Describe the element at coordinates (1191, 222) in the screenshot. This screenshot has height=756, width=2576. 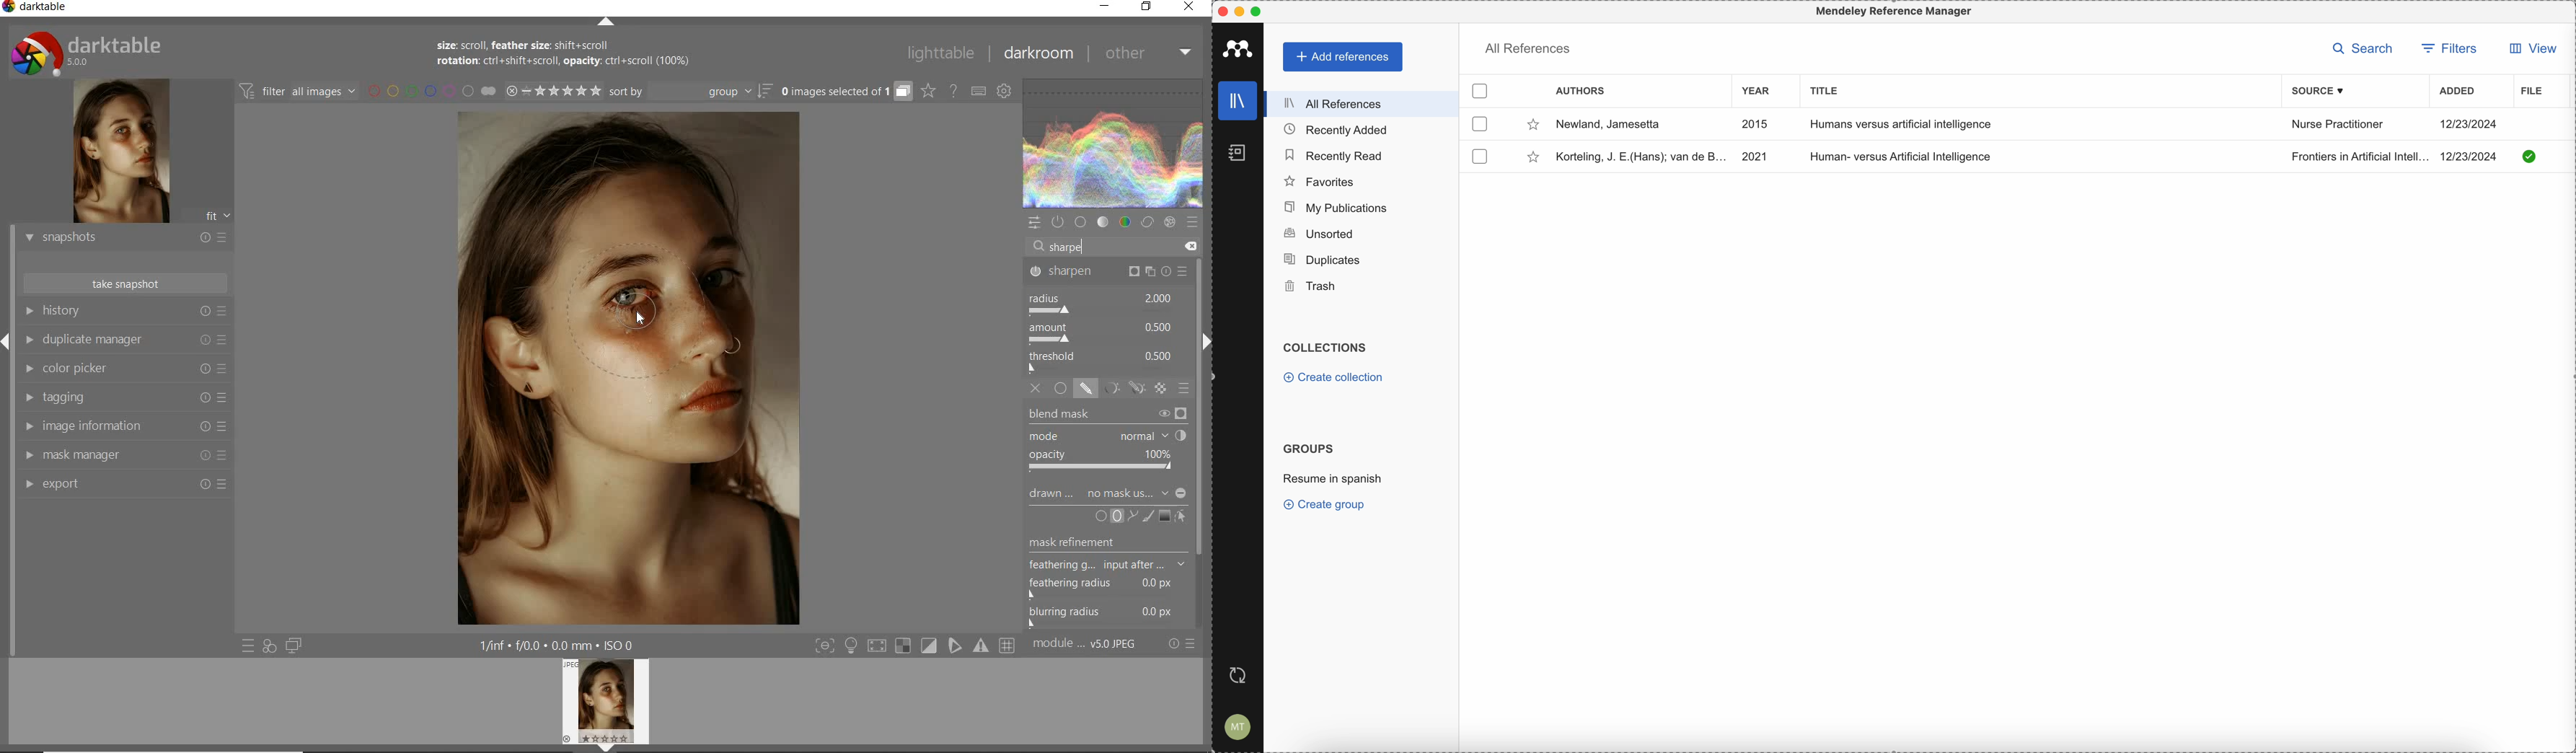
I see `presets` at that location.